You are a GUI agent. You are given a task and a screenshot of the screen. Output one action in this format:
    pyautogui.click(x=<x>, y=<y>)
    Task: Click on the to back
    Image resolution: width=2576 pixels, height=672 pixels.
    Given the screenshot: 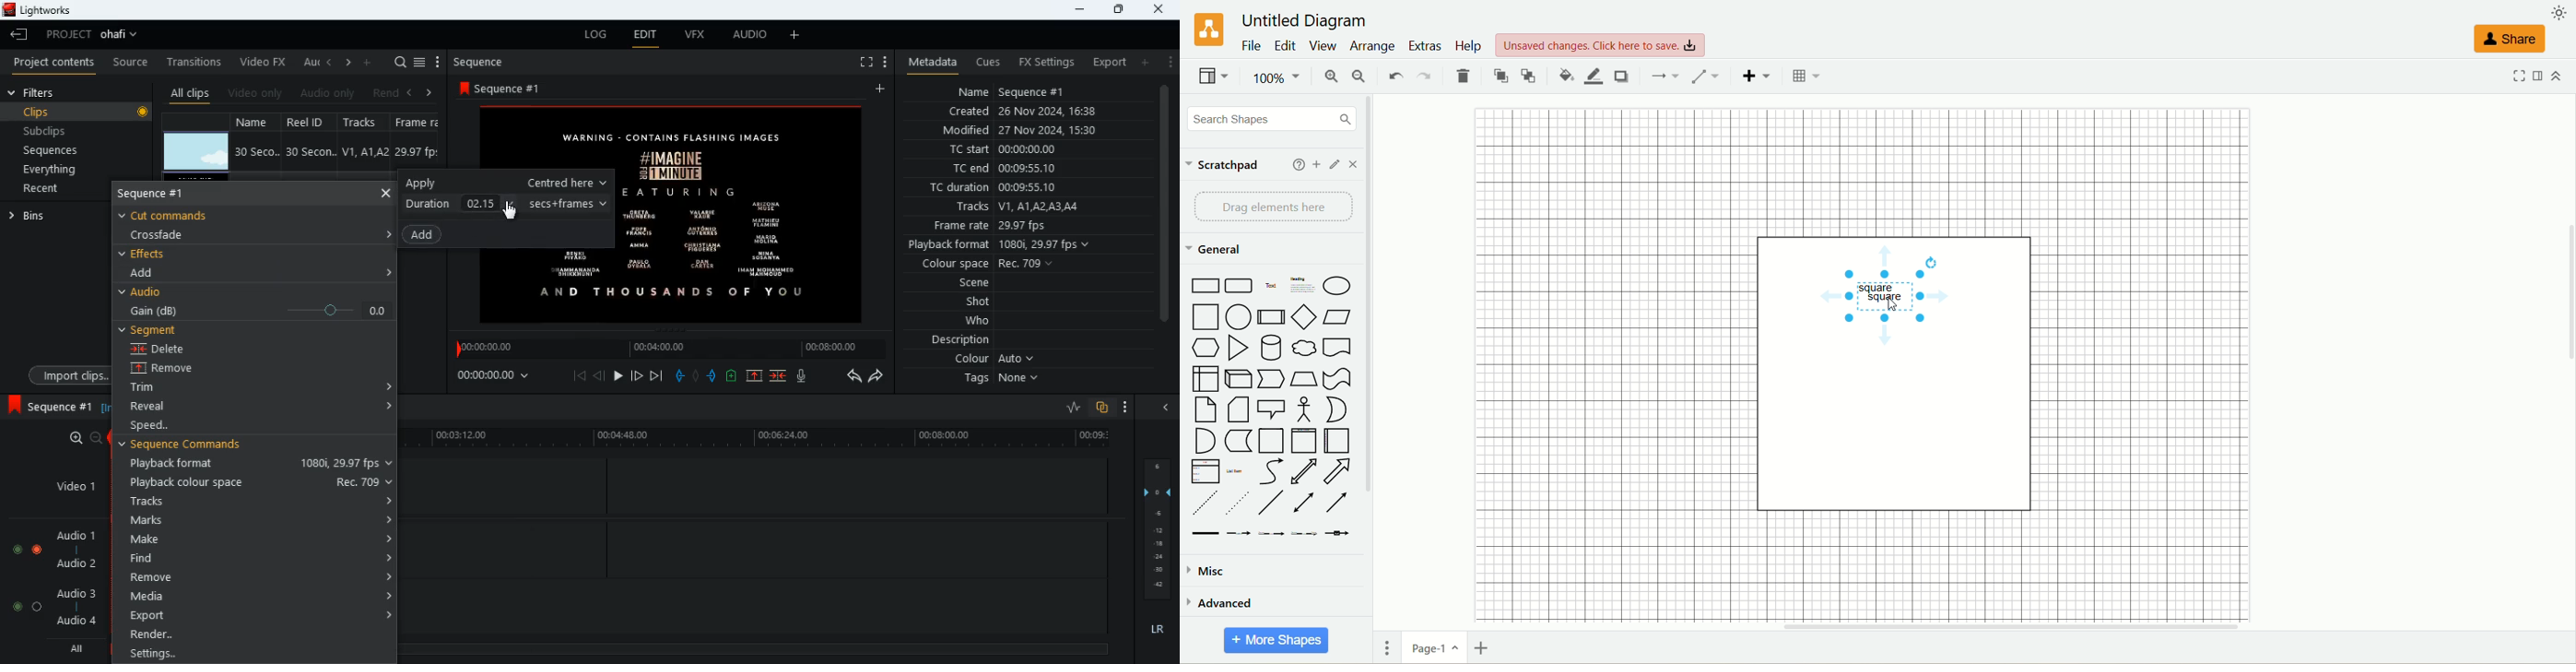 What is the action you would take?
    pyautogui.click(x=1530, y=76)
    